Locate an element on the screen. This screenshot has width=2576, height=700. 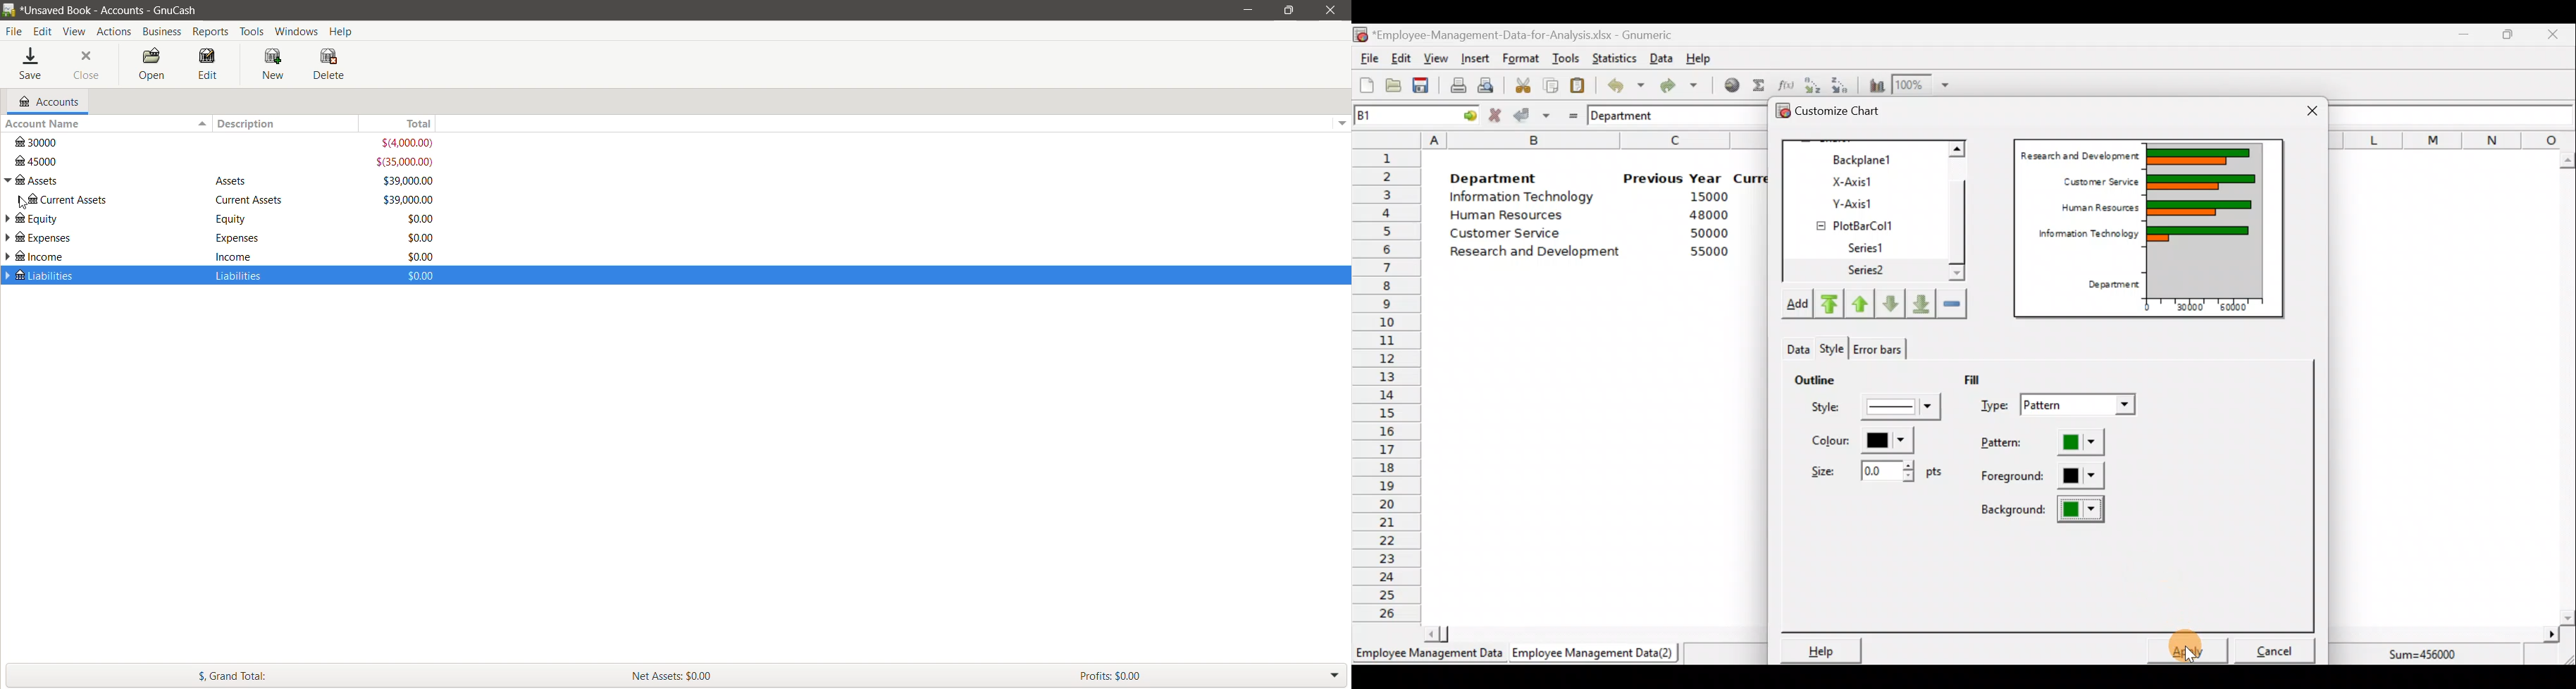
Format is located at coordinates (1520, 59).